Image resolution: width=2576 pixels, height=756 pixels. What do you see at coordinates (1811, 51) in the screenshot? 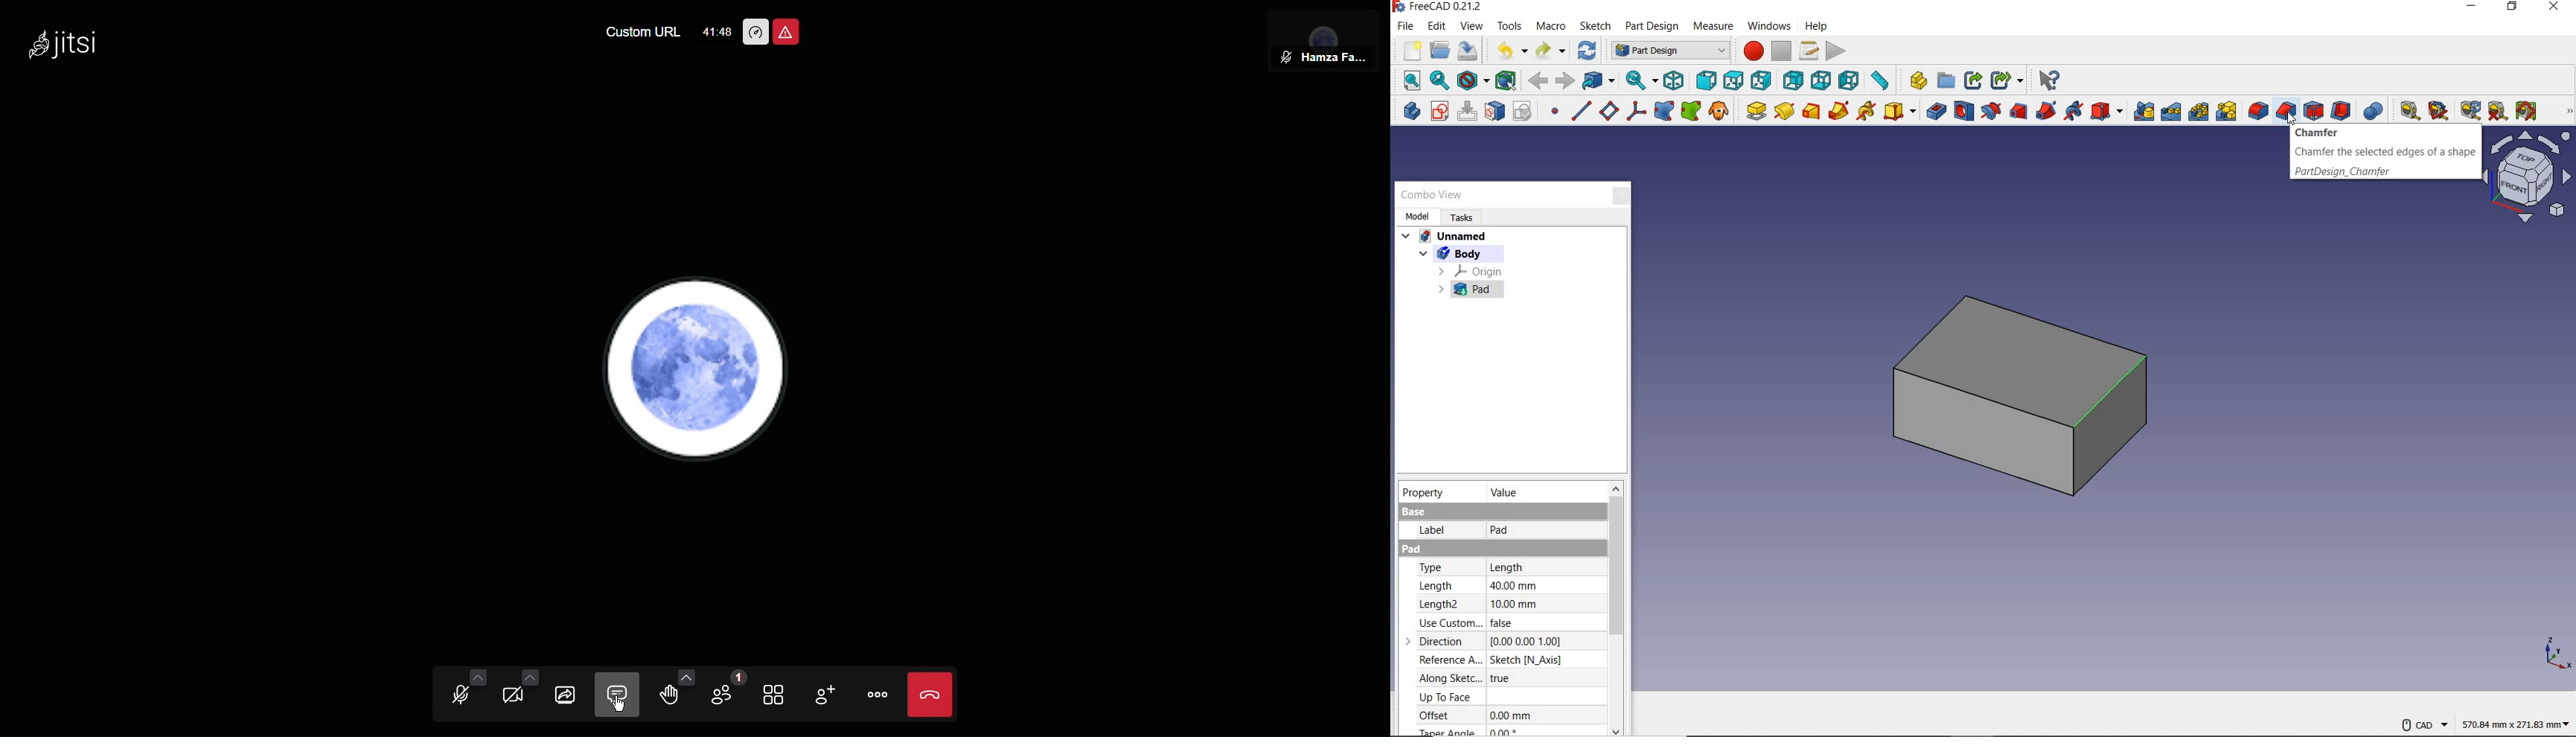
I see `macros` at bounding box center [1811, 51].